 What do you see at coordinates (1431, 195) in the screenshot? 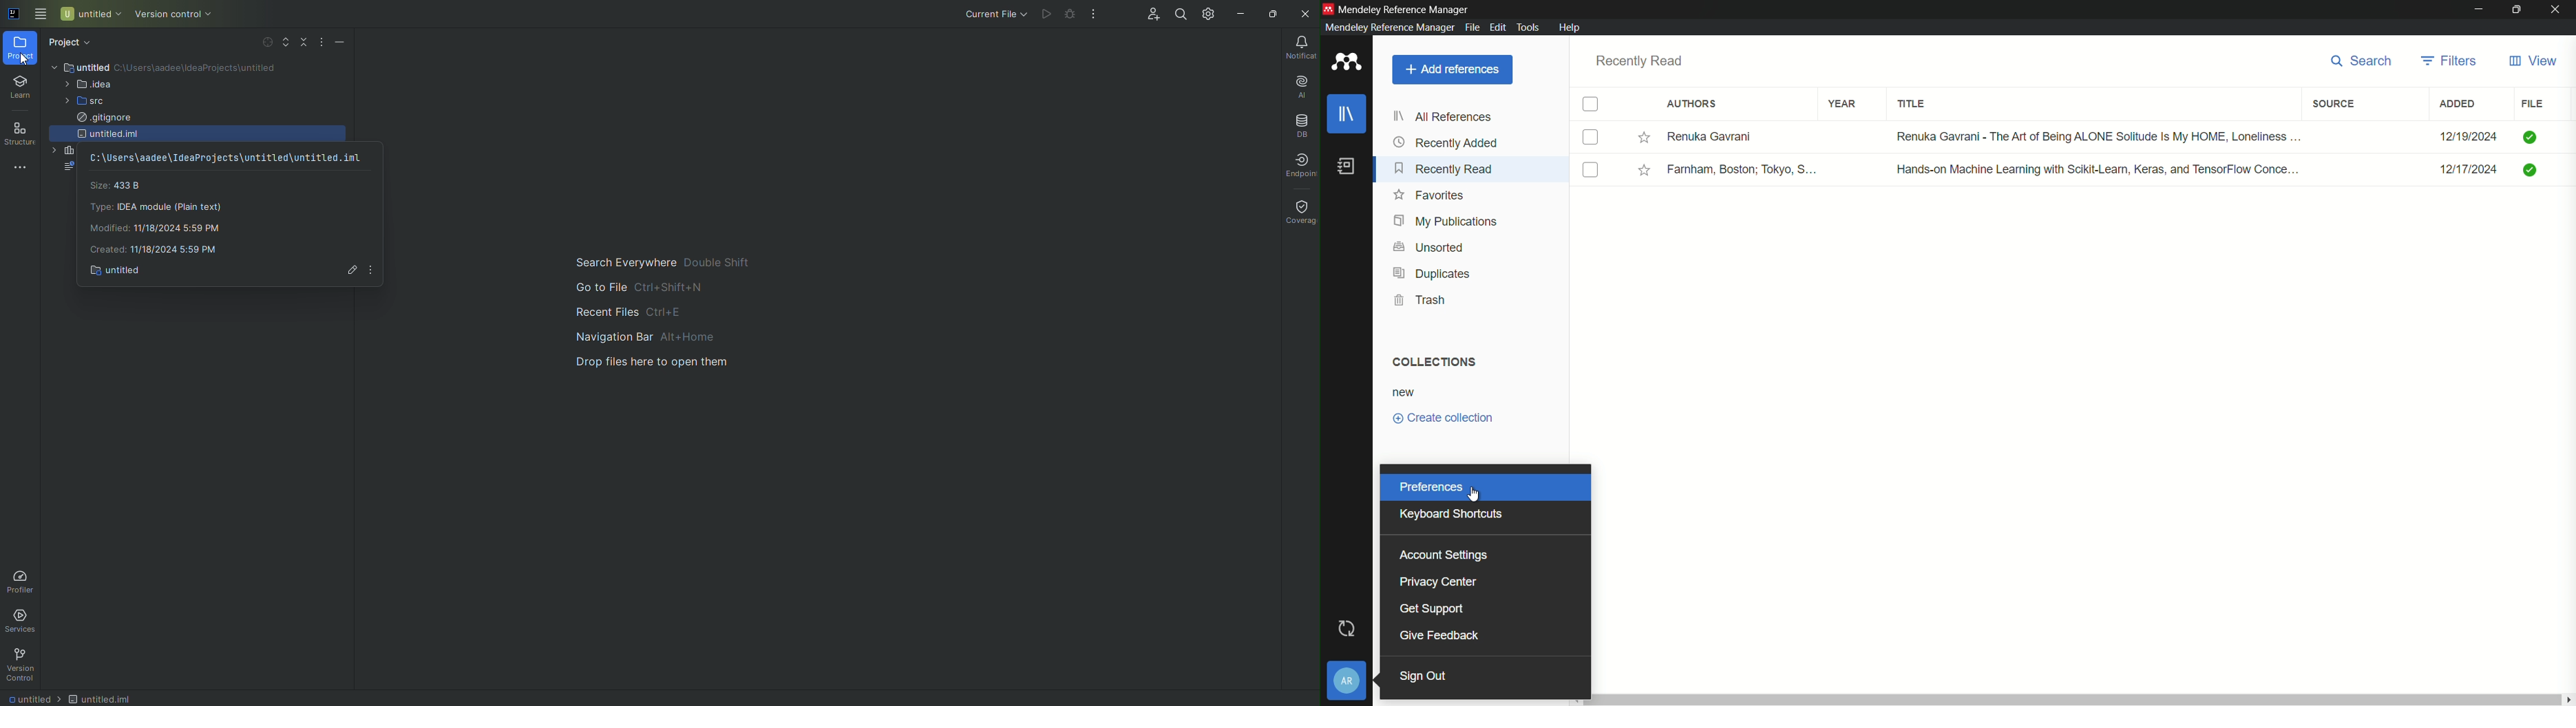
I see `favorite` at bounding box center [1431, 195].